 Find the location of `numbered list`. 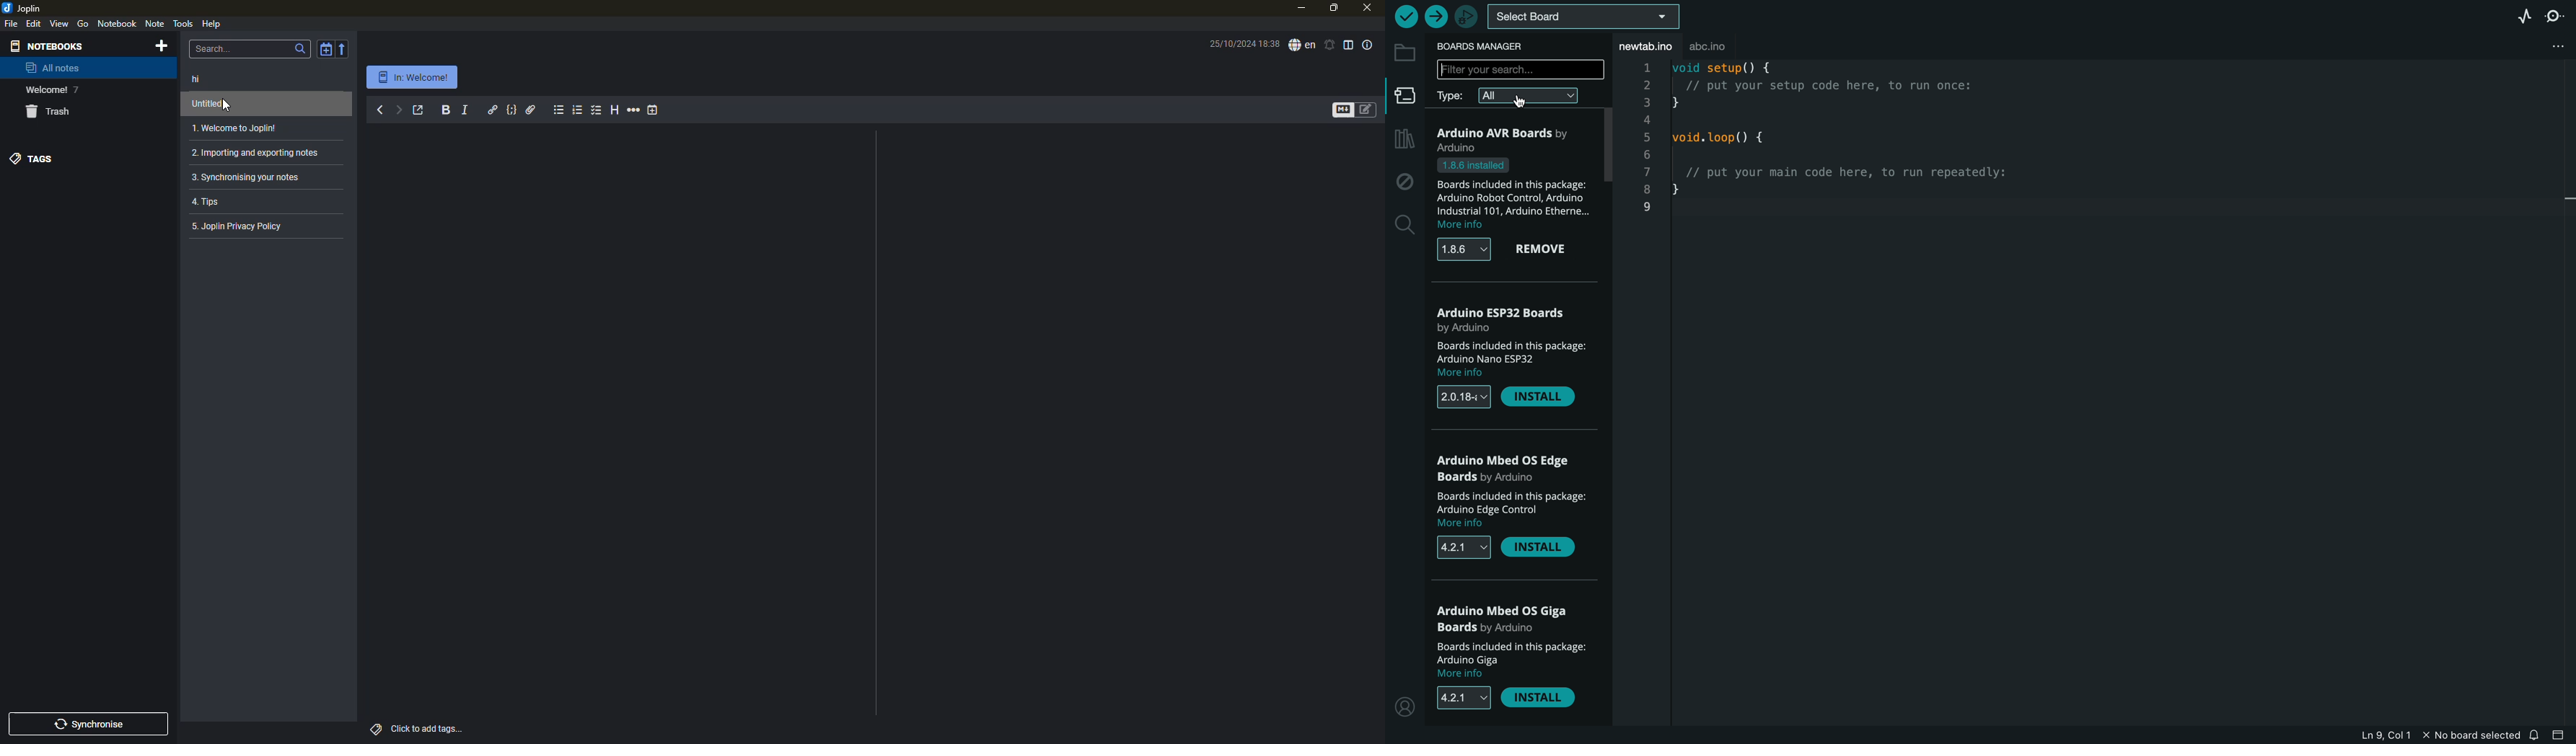

numbered list is located at coordinates (578, 110).